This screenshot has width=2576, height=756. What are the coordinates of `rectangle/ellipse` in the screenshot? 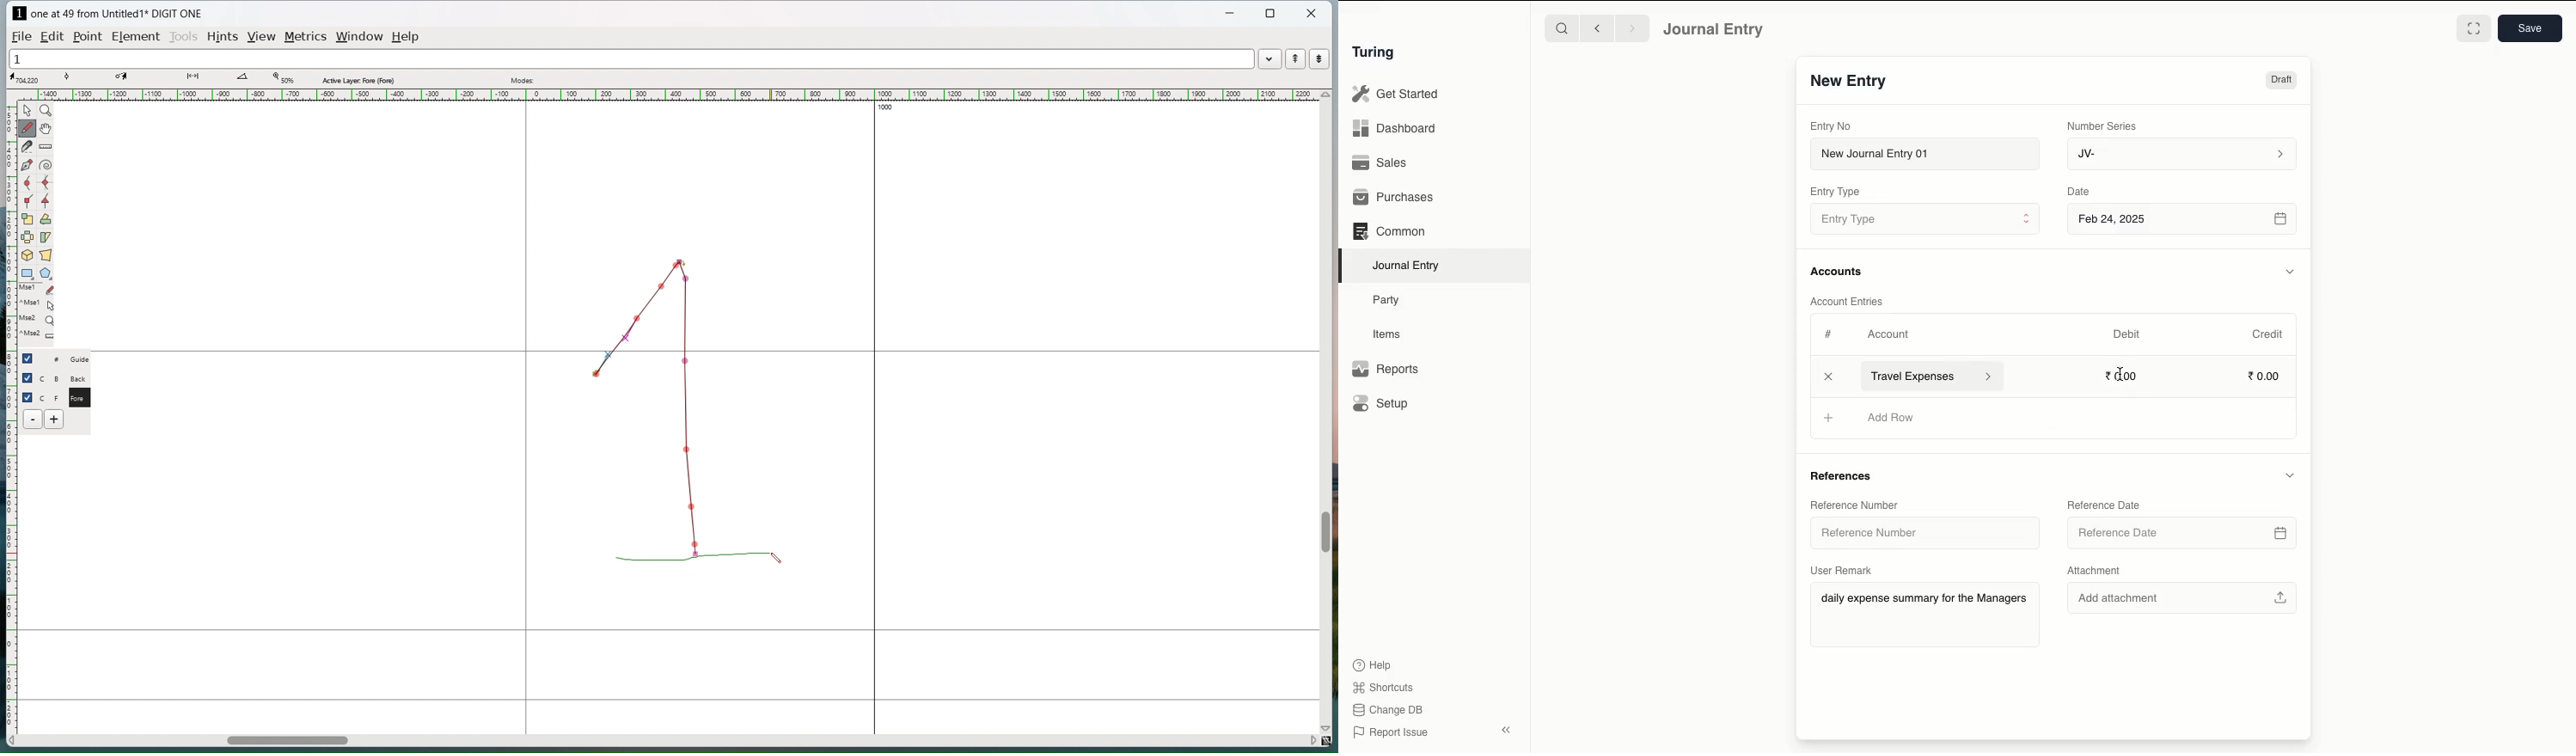 It's located at (27, 273).